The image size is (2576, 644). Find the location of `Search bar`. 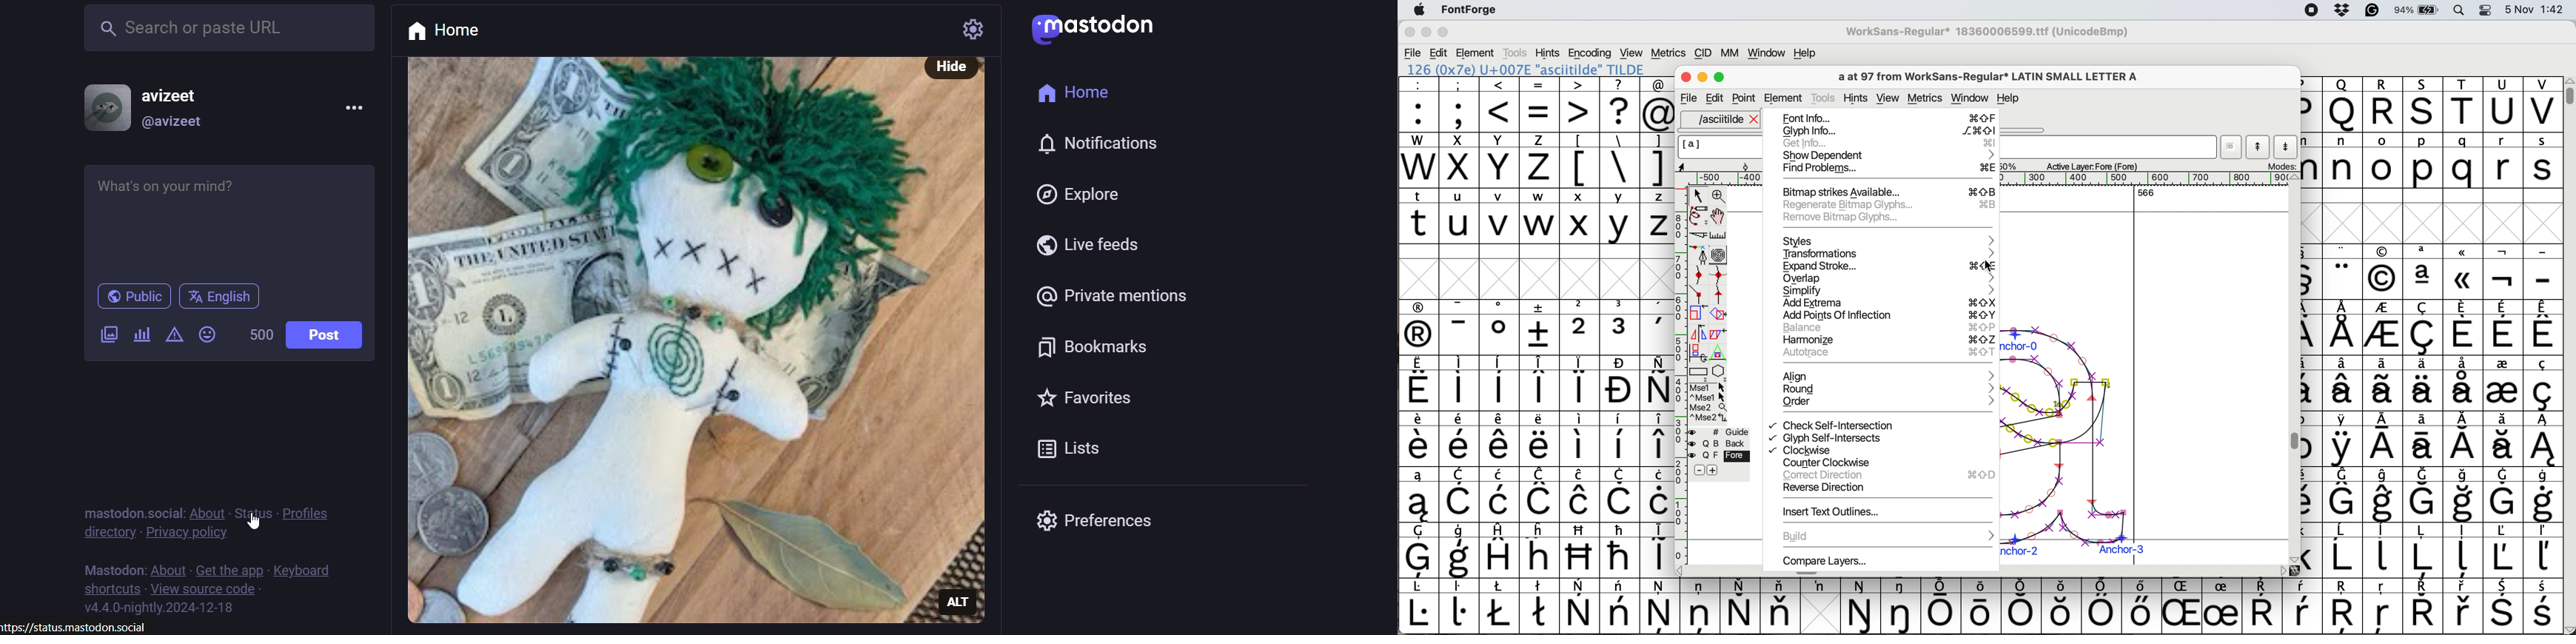

Search bar is located at coordinates (228, 33).